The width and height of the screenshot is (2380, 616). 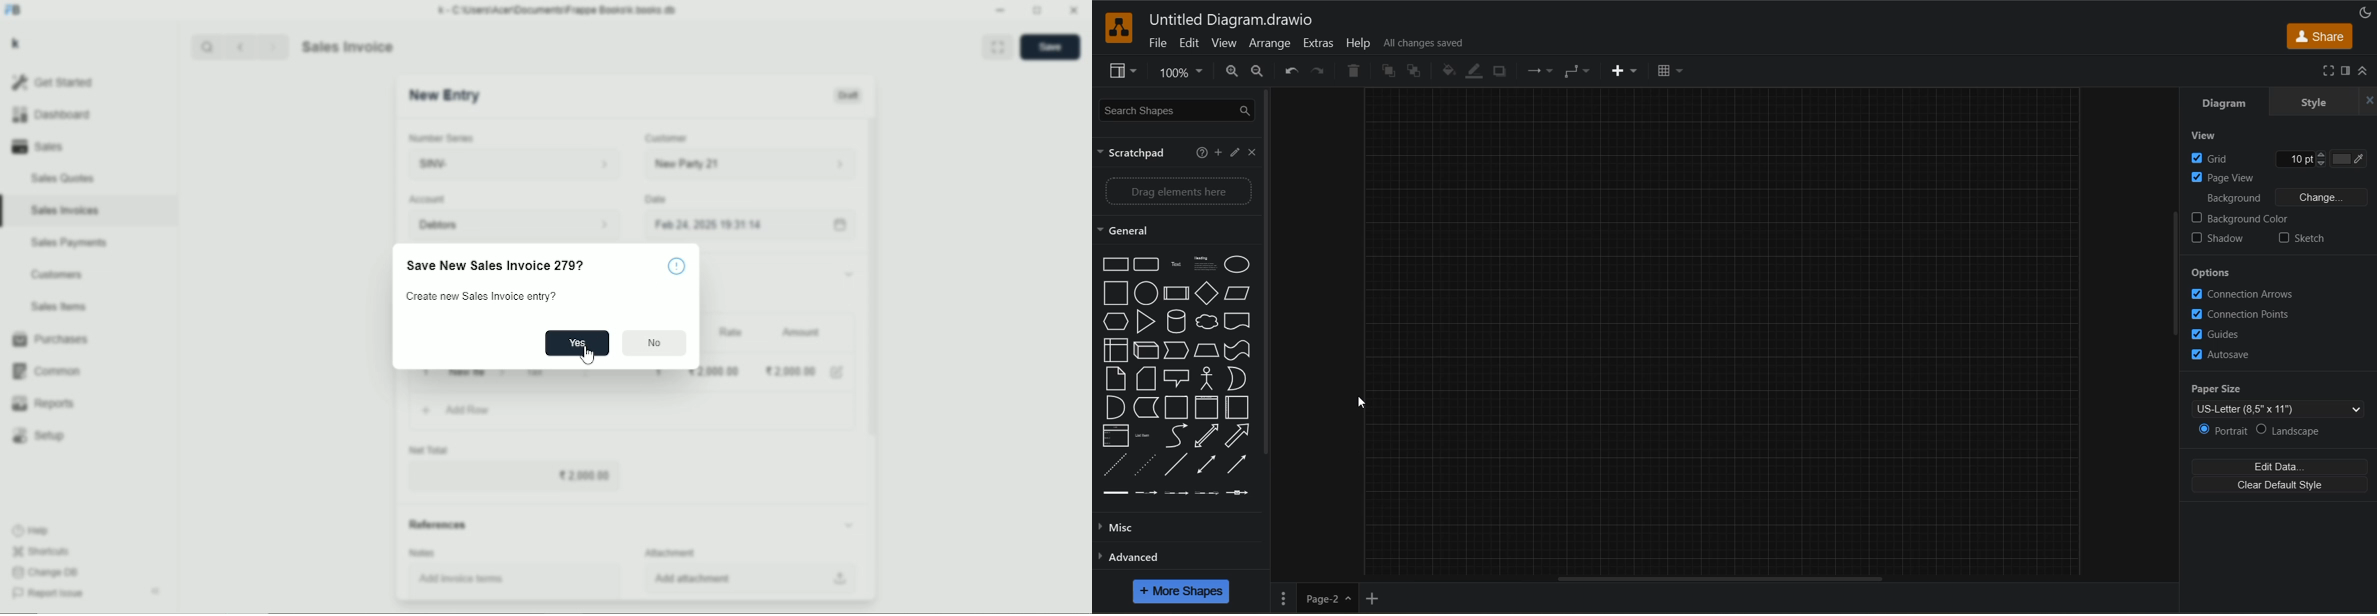 What do you see at coordinates (1412, 71) in the screenshot?
I see `to back` at bounding box center [1412, 71].